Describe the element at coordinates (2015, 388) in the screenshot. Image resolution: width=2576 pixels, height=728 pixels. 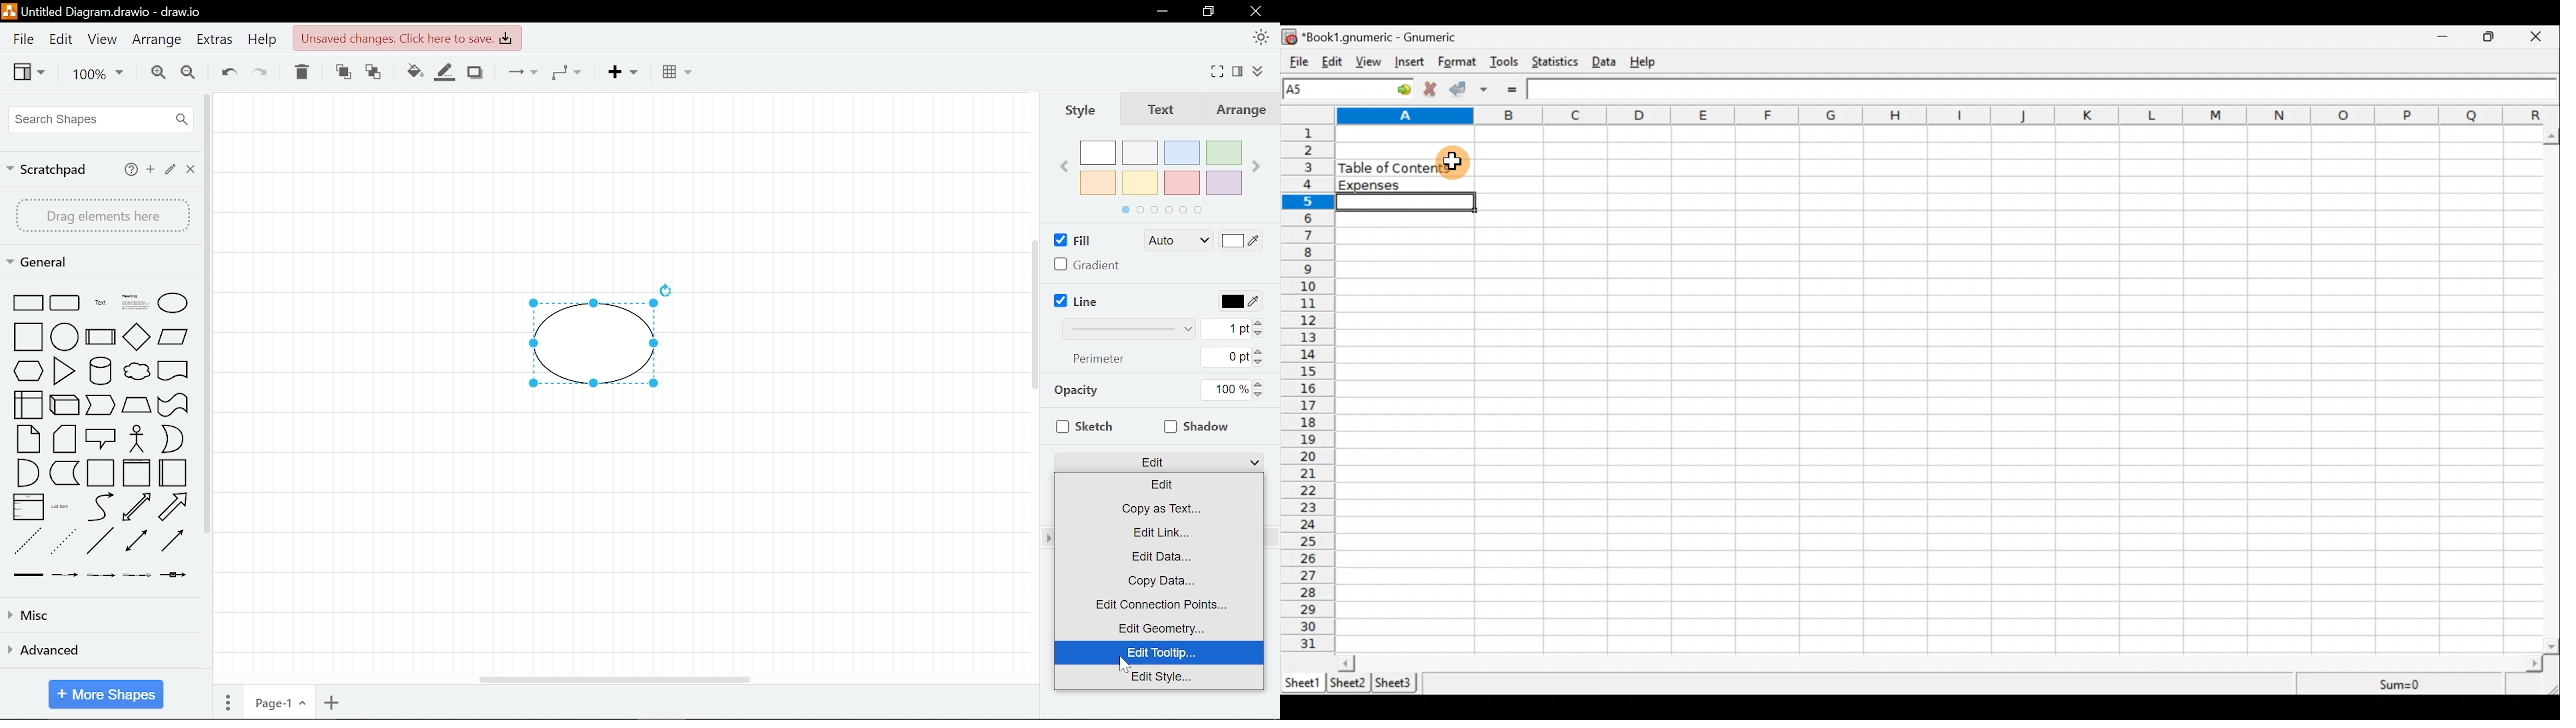
I see `Cells` at that location.